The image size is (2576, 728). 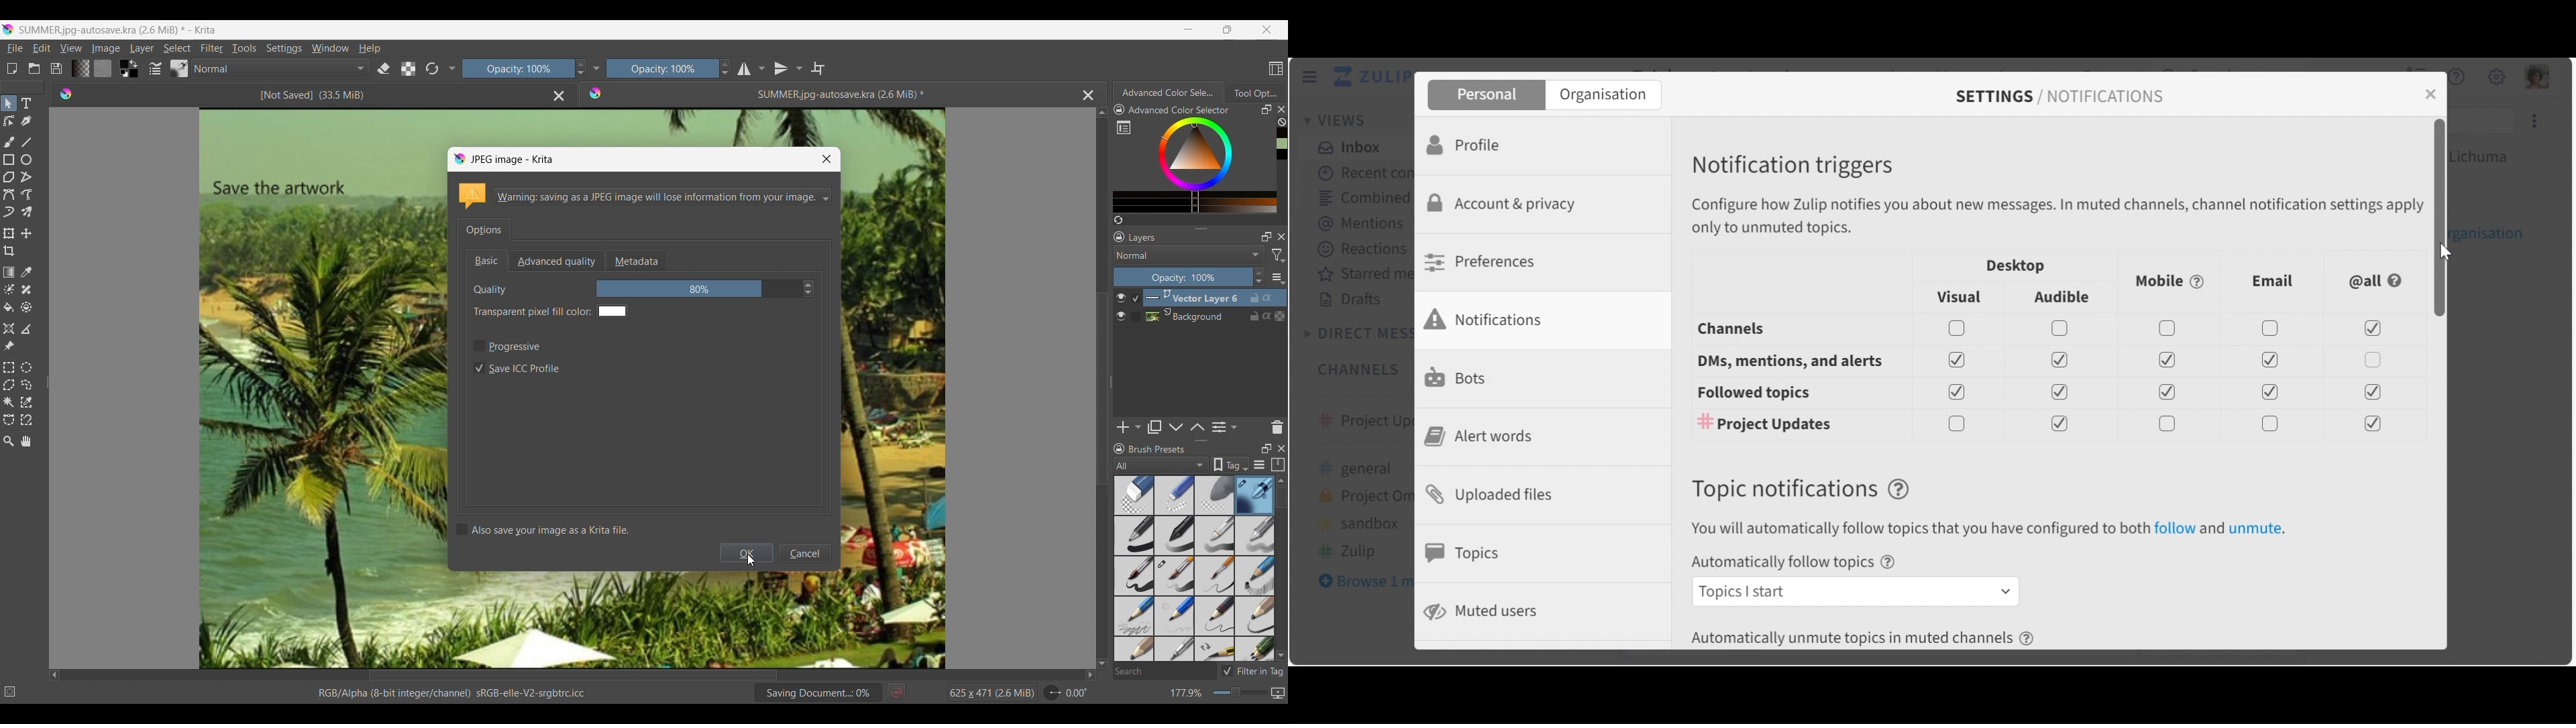 What do you see at coordinates (1259, 465) in the screenshot?
I see `Display settings` at bounding box center [1259, 465].